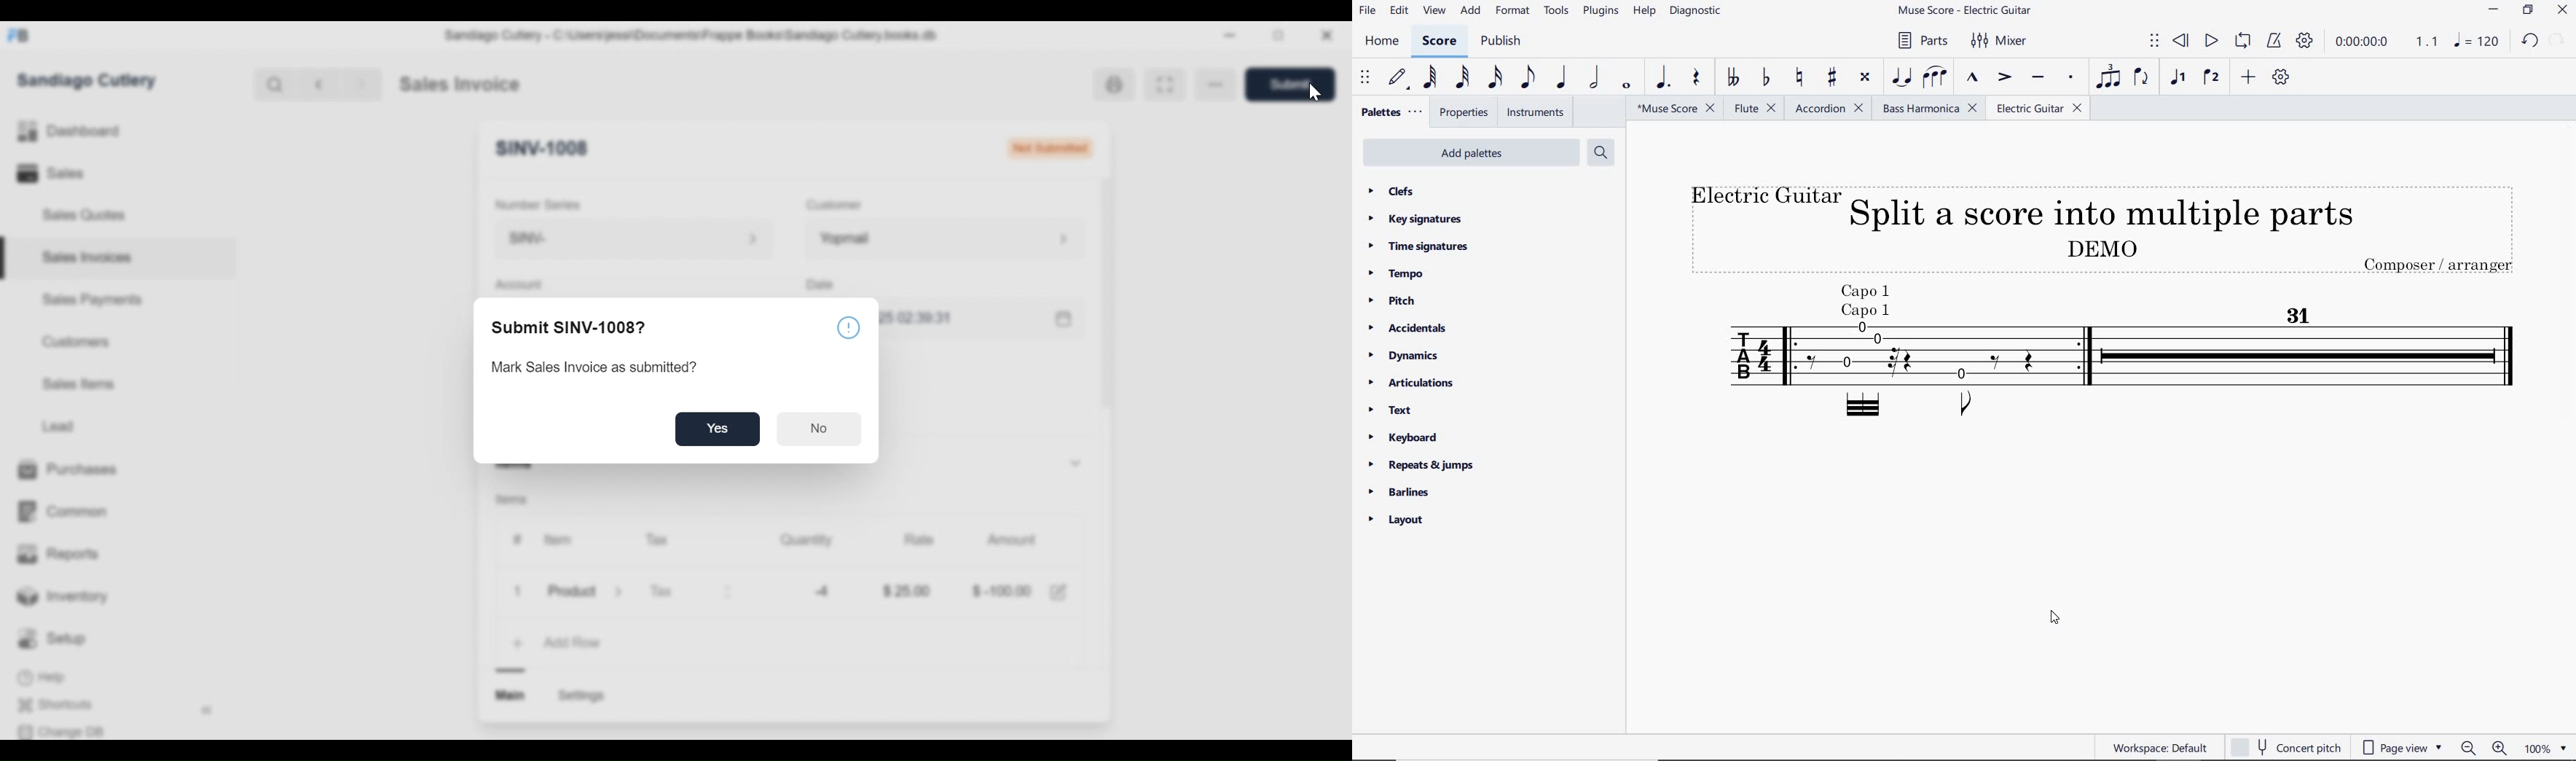  I want to click on Electric Guitar (score split into multiple parts), so click(2038, 108).